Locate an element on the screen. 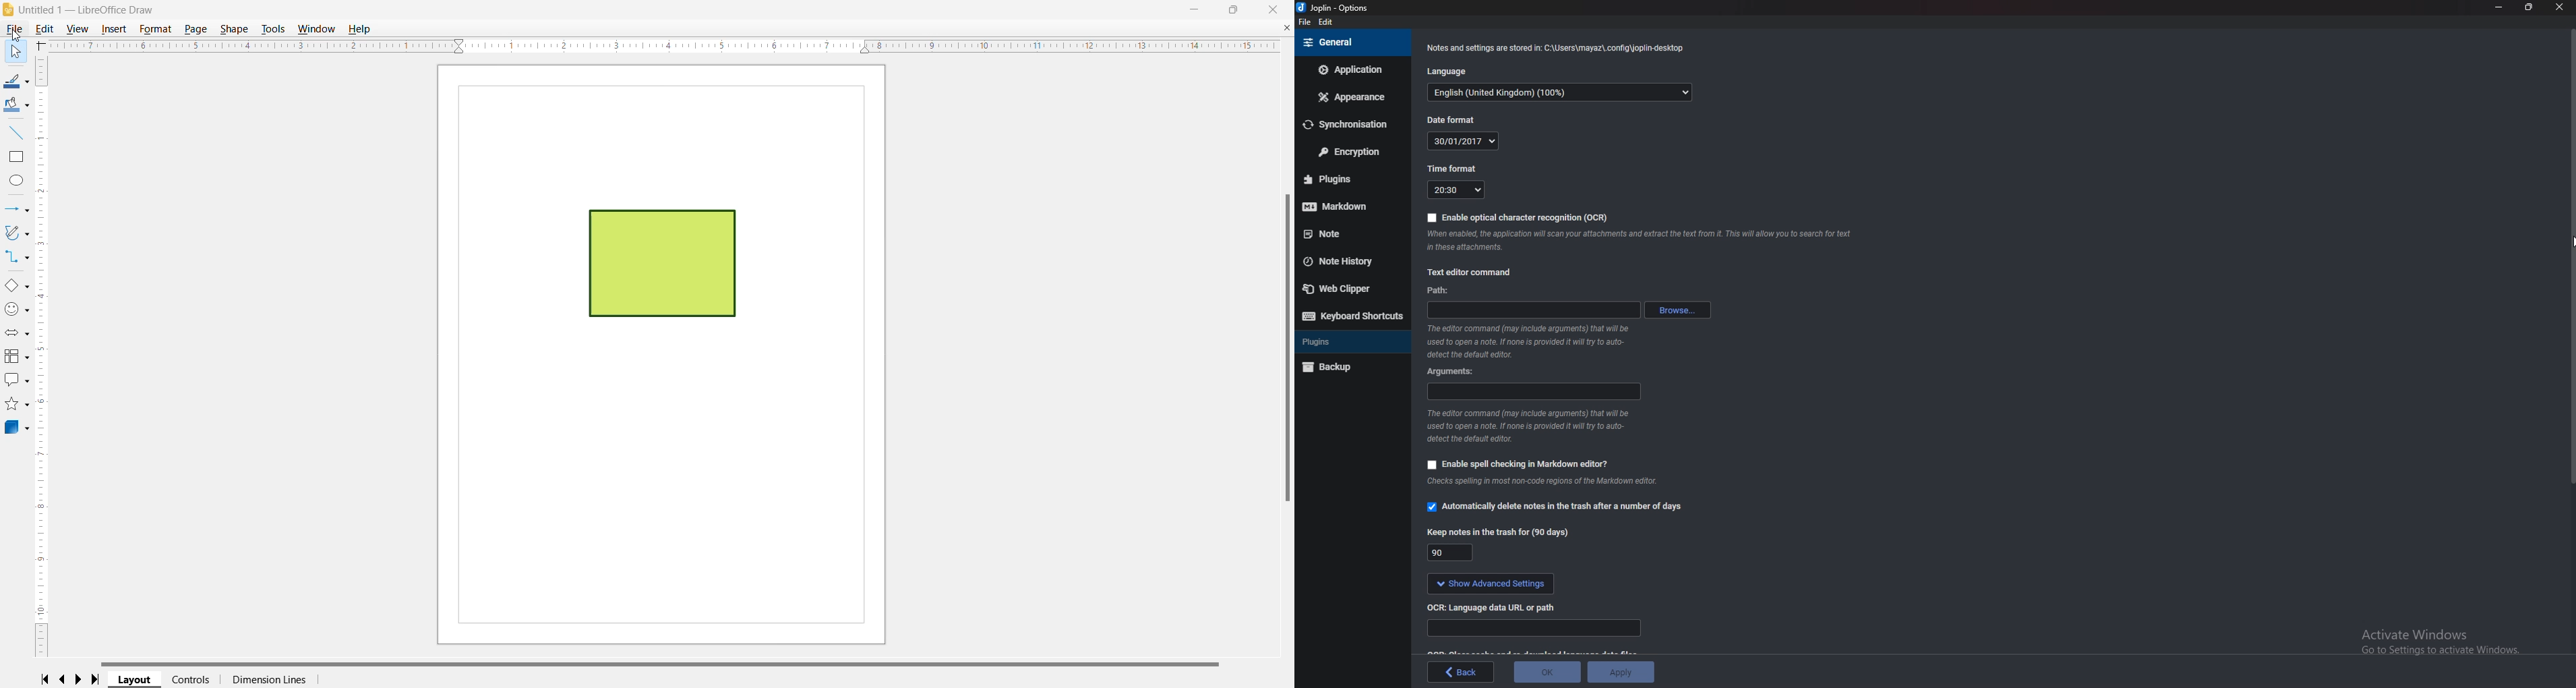 Image resolution: width=2576 pixels, height=700 pixels. close is located at coordinates (2558, 7).